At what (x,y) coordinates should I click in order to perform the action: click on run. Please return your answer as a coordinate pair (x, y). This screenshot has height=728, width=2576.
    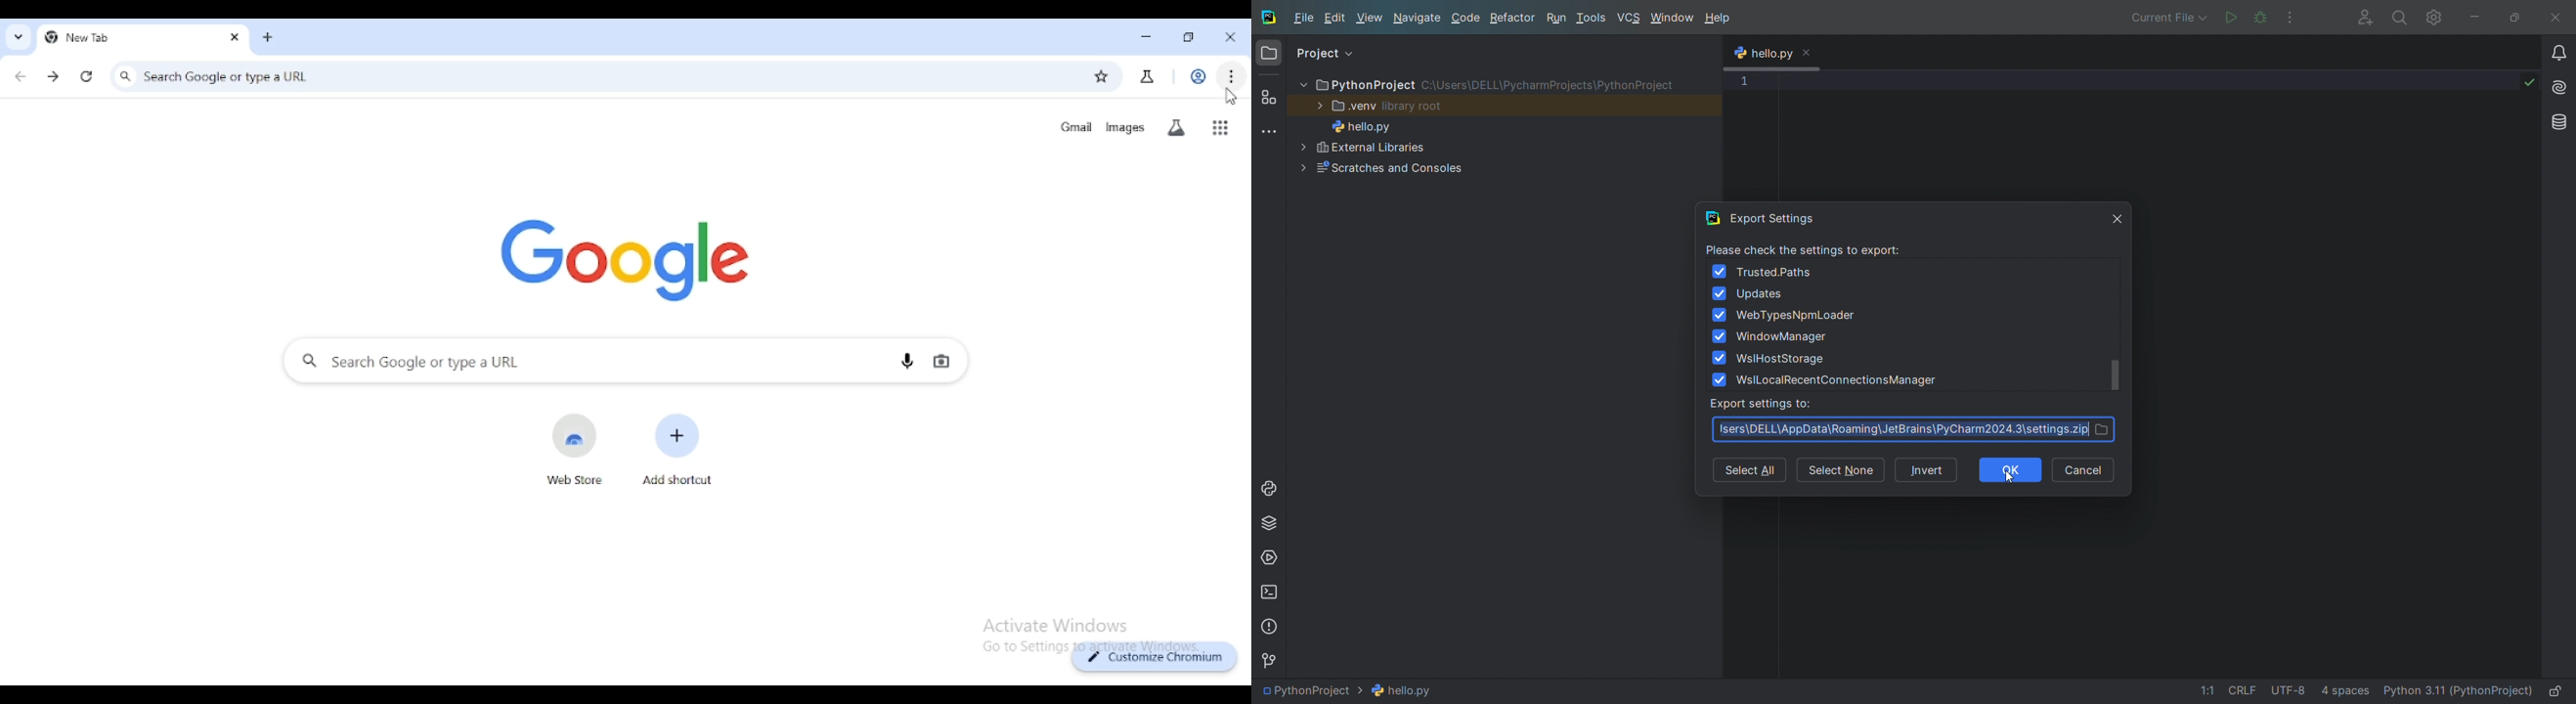
    Looking at the image, I should click on (1557, 18).